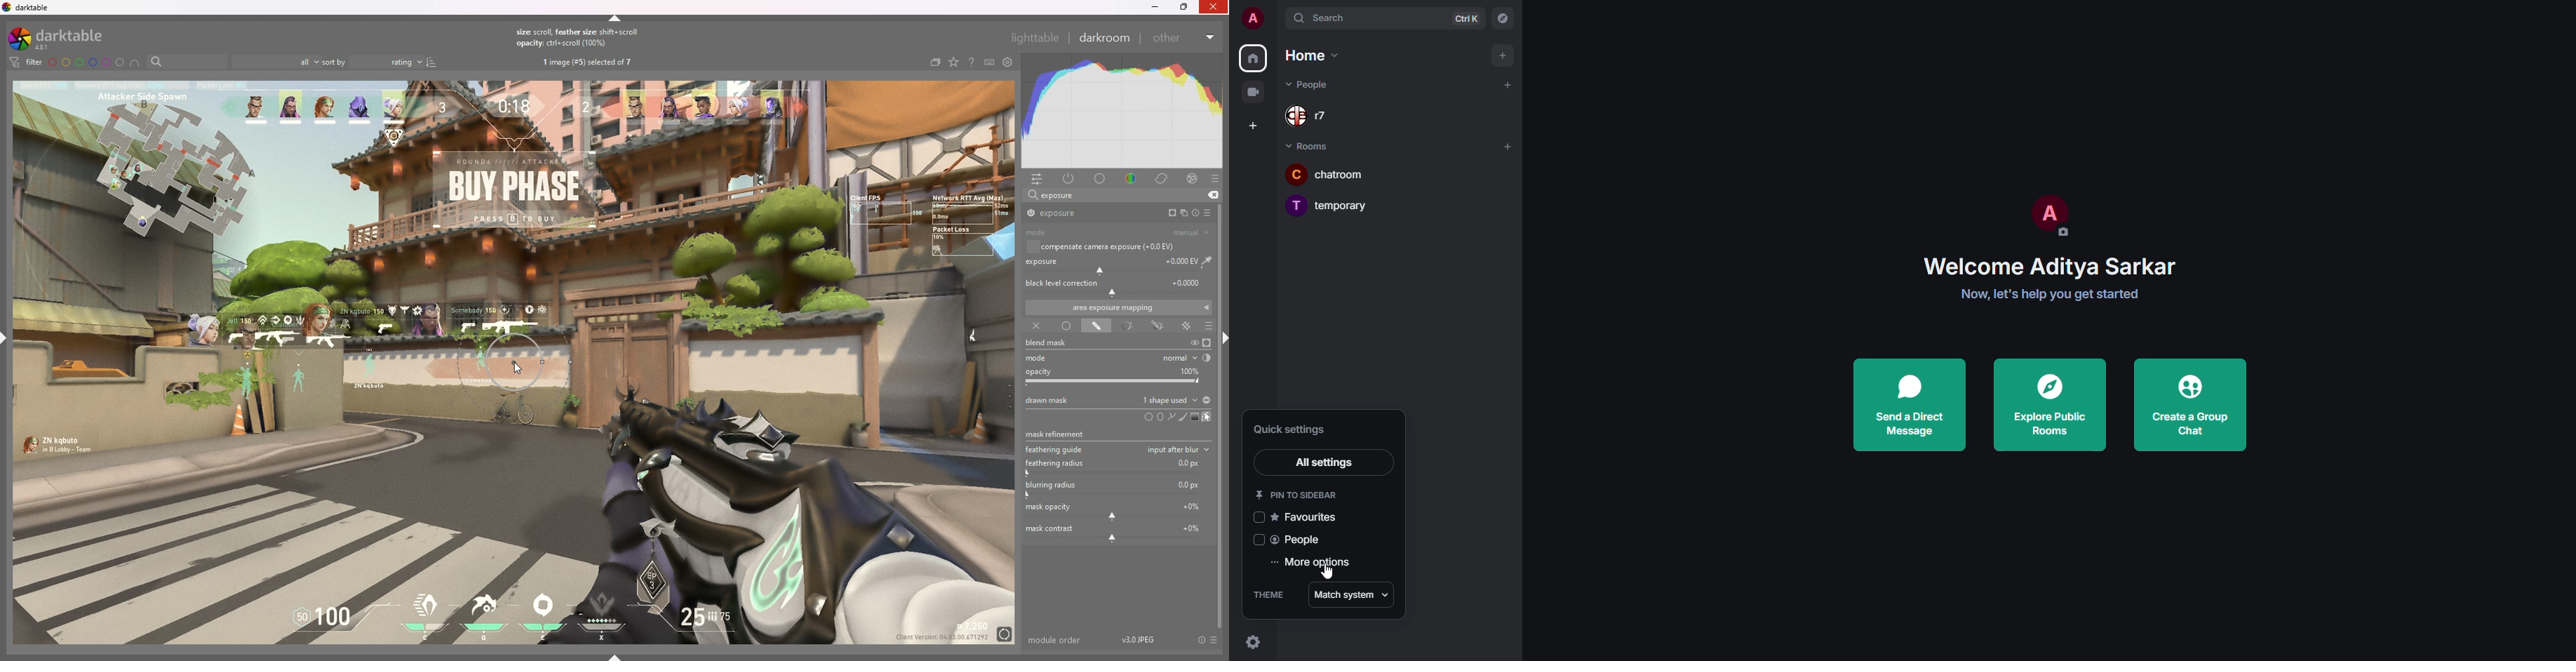 Image resolution: width=2576 pixels, height=672 pixels. I want to click on mask opacity, so click(1117, 510).